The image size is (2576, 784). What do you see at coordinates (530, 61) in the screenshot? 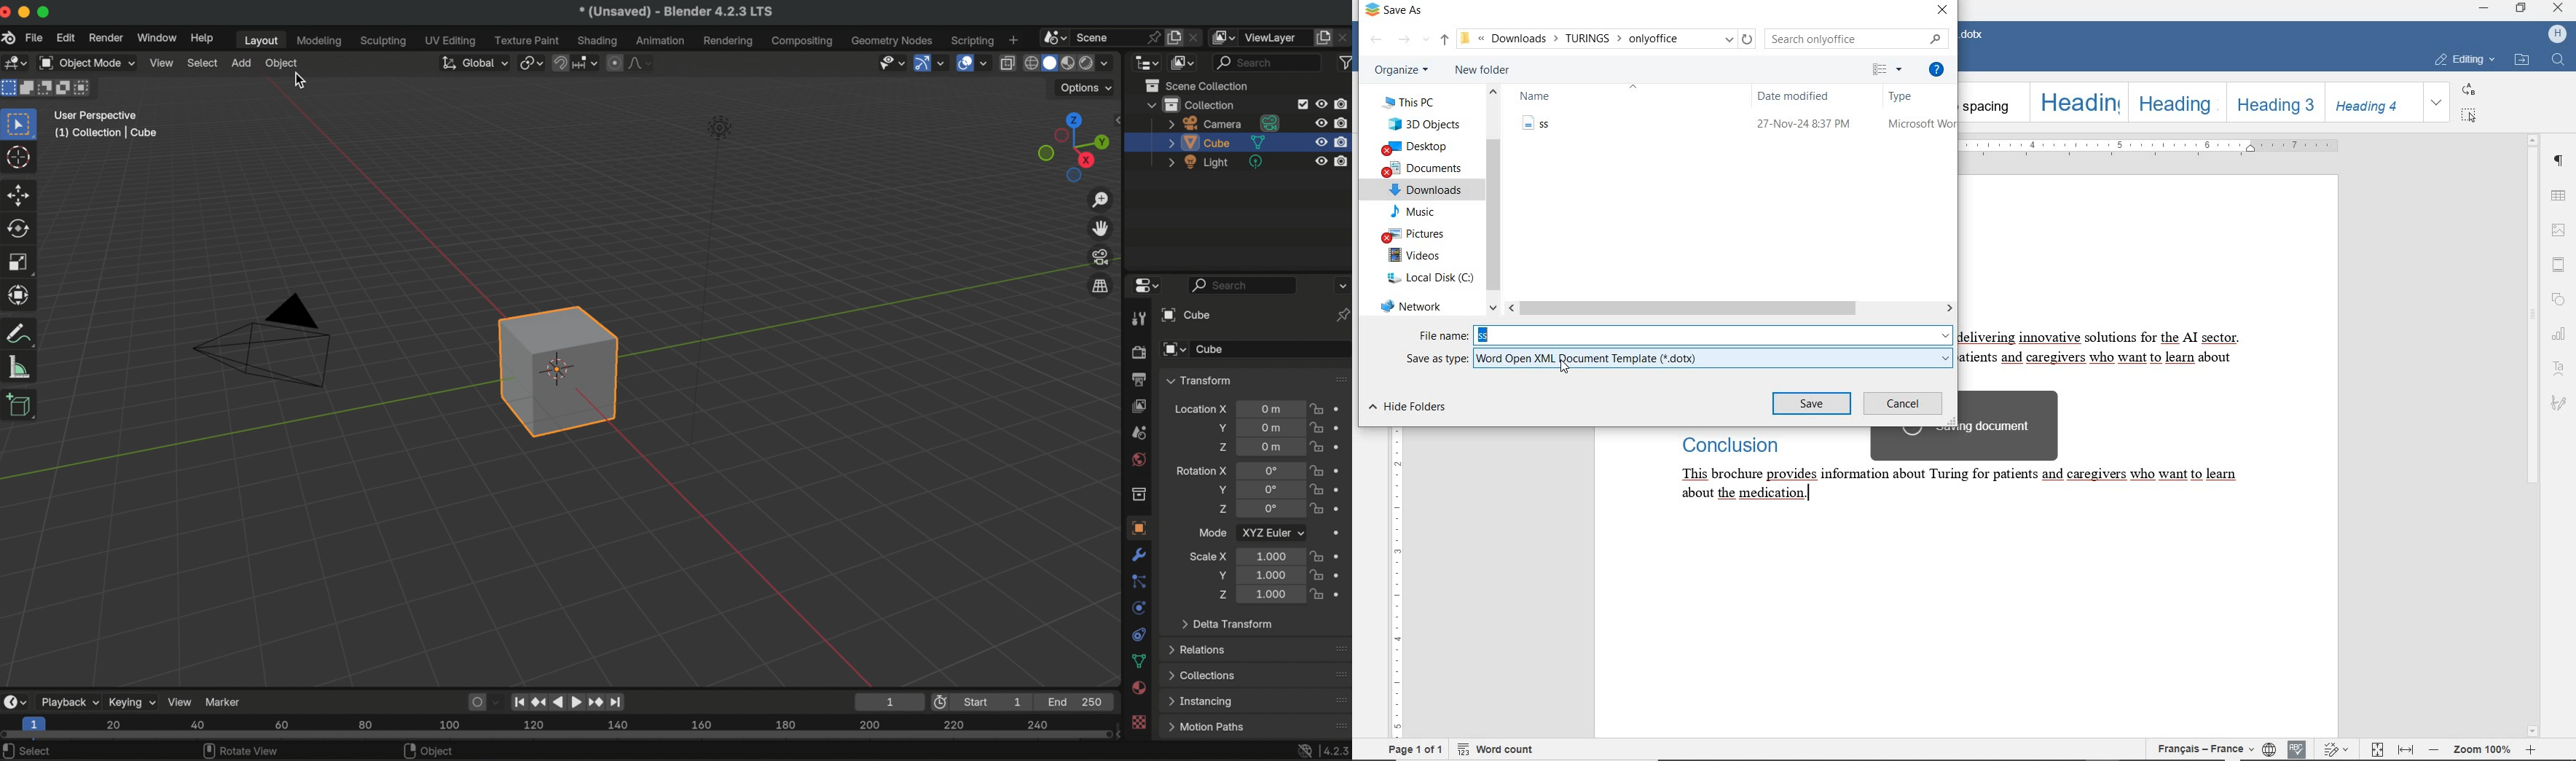
I see `transform pivot point` at bounding box center [530, 61].